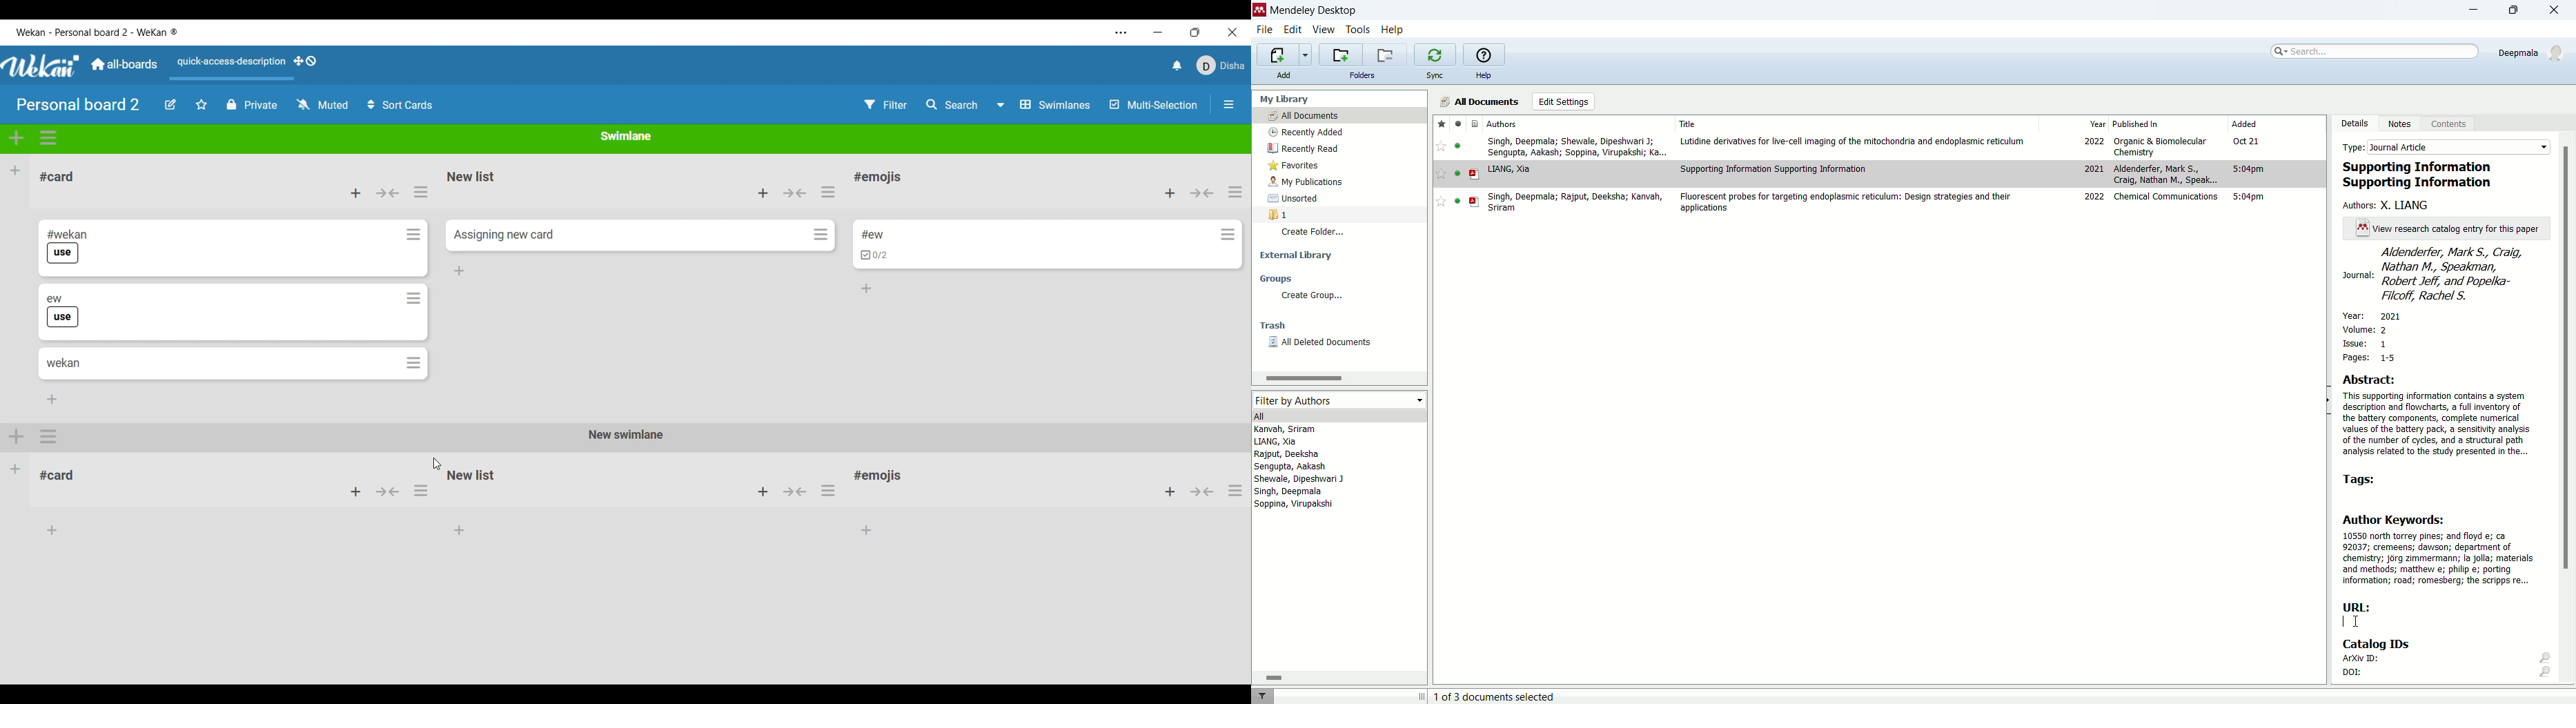 The width and height of the screenshot is (2576, 728). I want to click on edit settings, so click(1563, 101).